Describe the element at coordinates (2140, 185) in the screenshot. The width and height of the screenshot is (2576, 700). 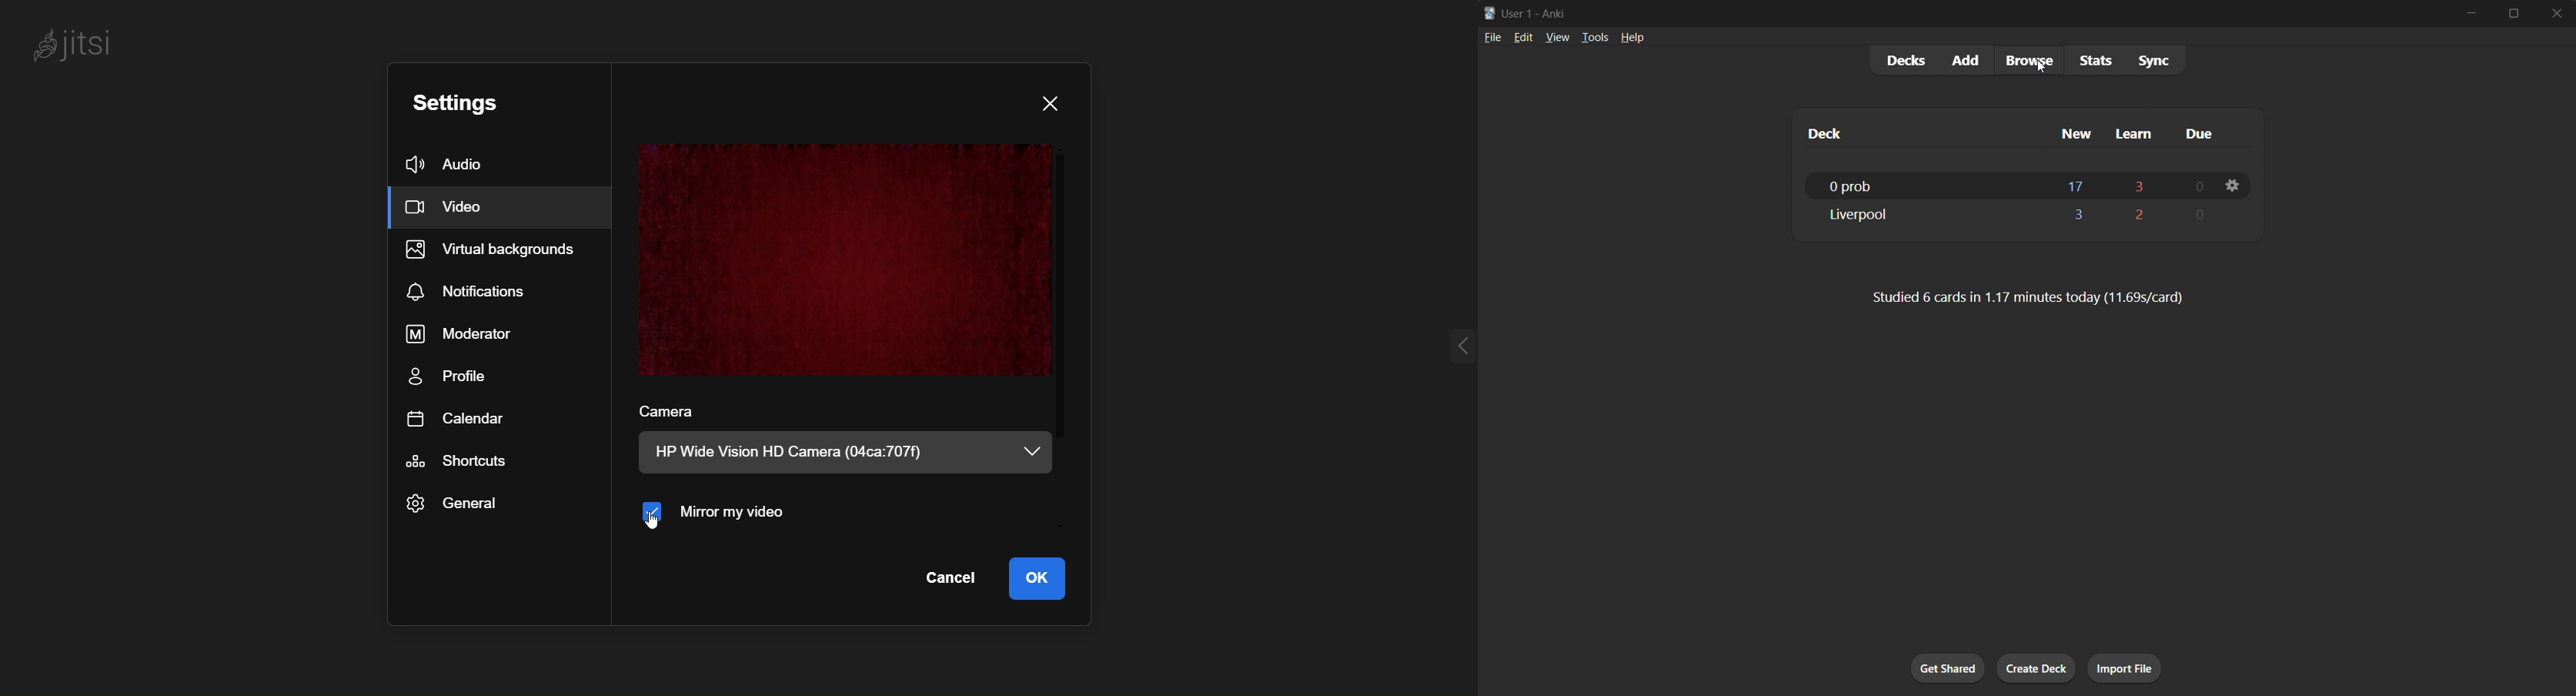
I see `3` at that location.